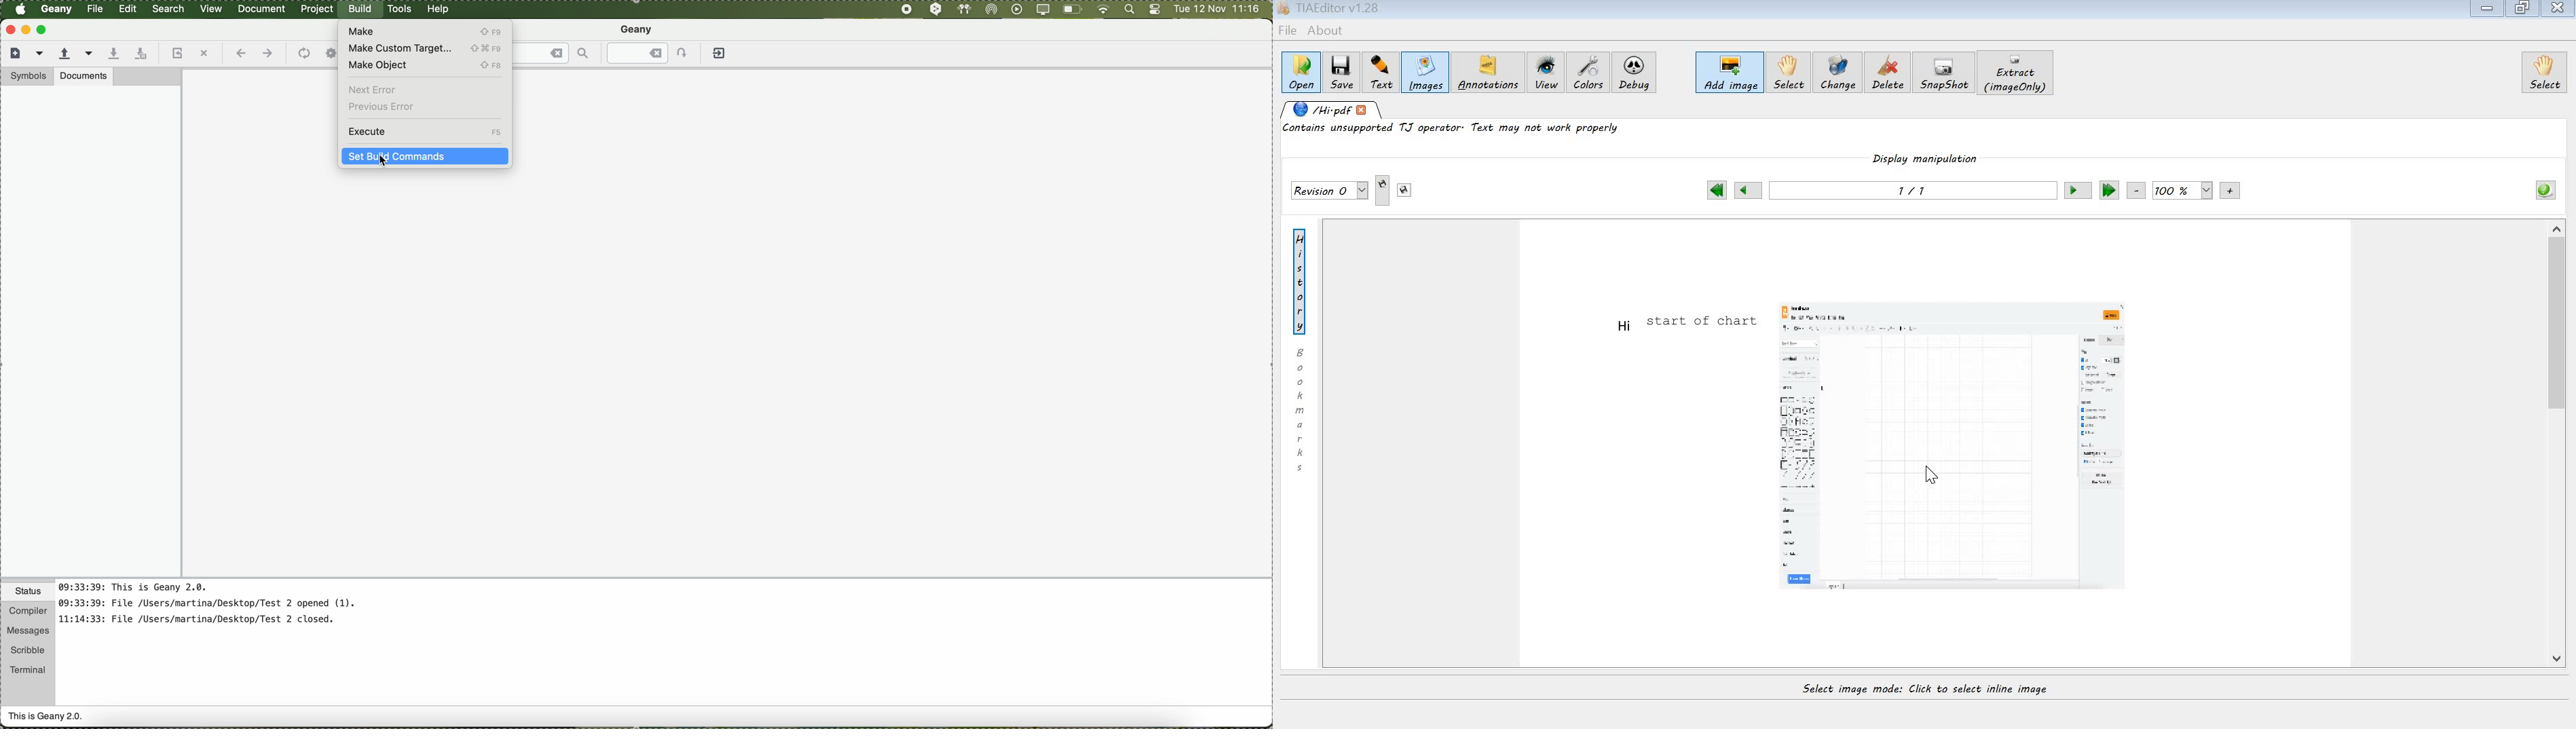 The height and width of the screenshot is (756, 2576). I want to click on debug, so click(1637, 75).